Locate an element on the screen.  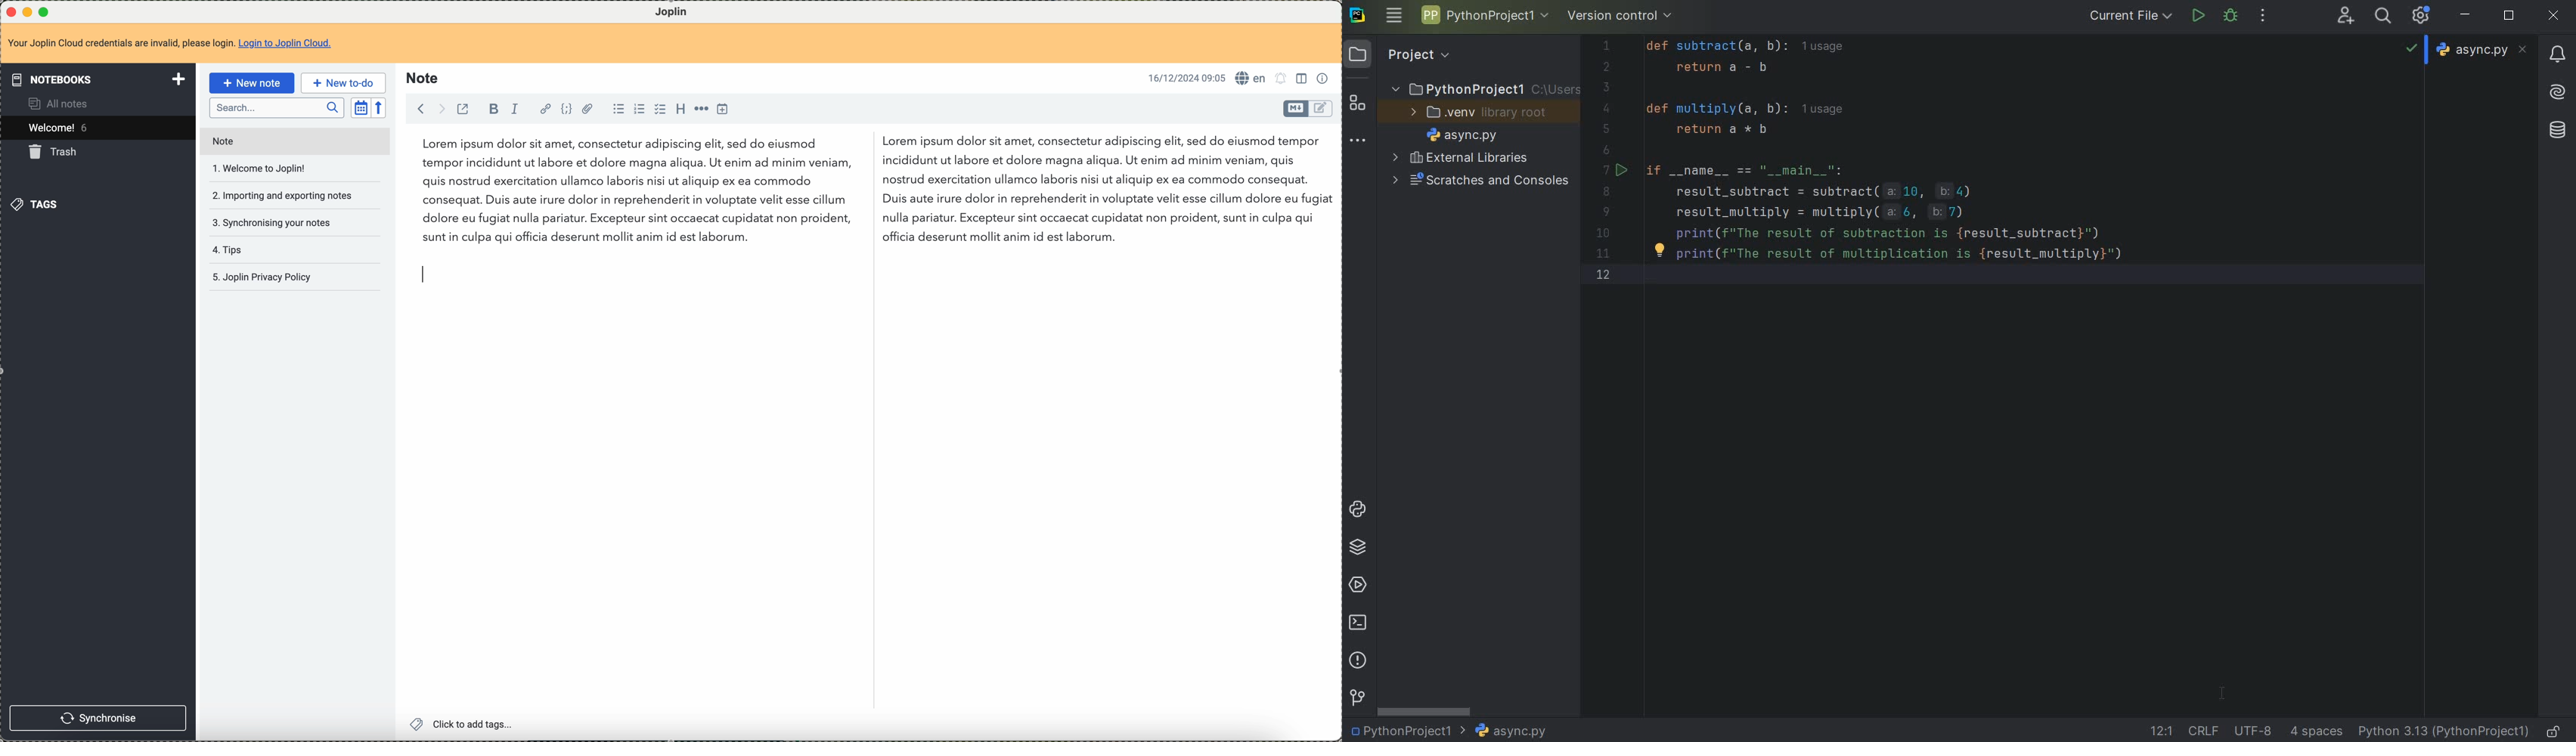
back is located at coordinates (419, 109).